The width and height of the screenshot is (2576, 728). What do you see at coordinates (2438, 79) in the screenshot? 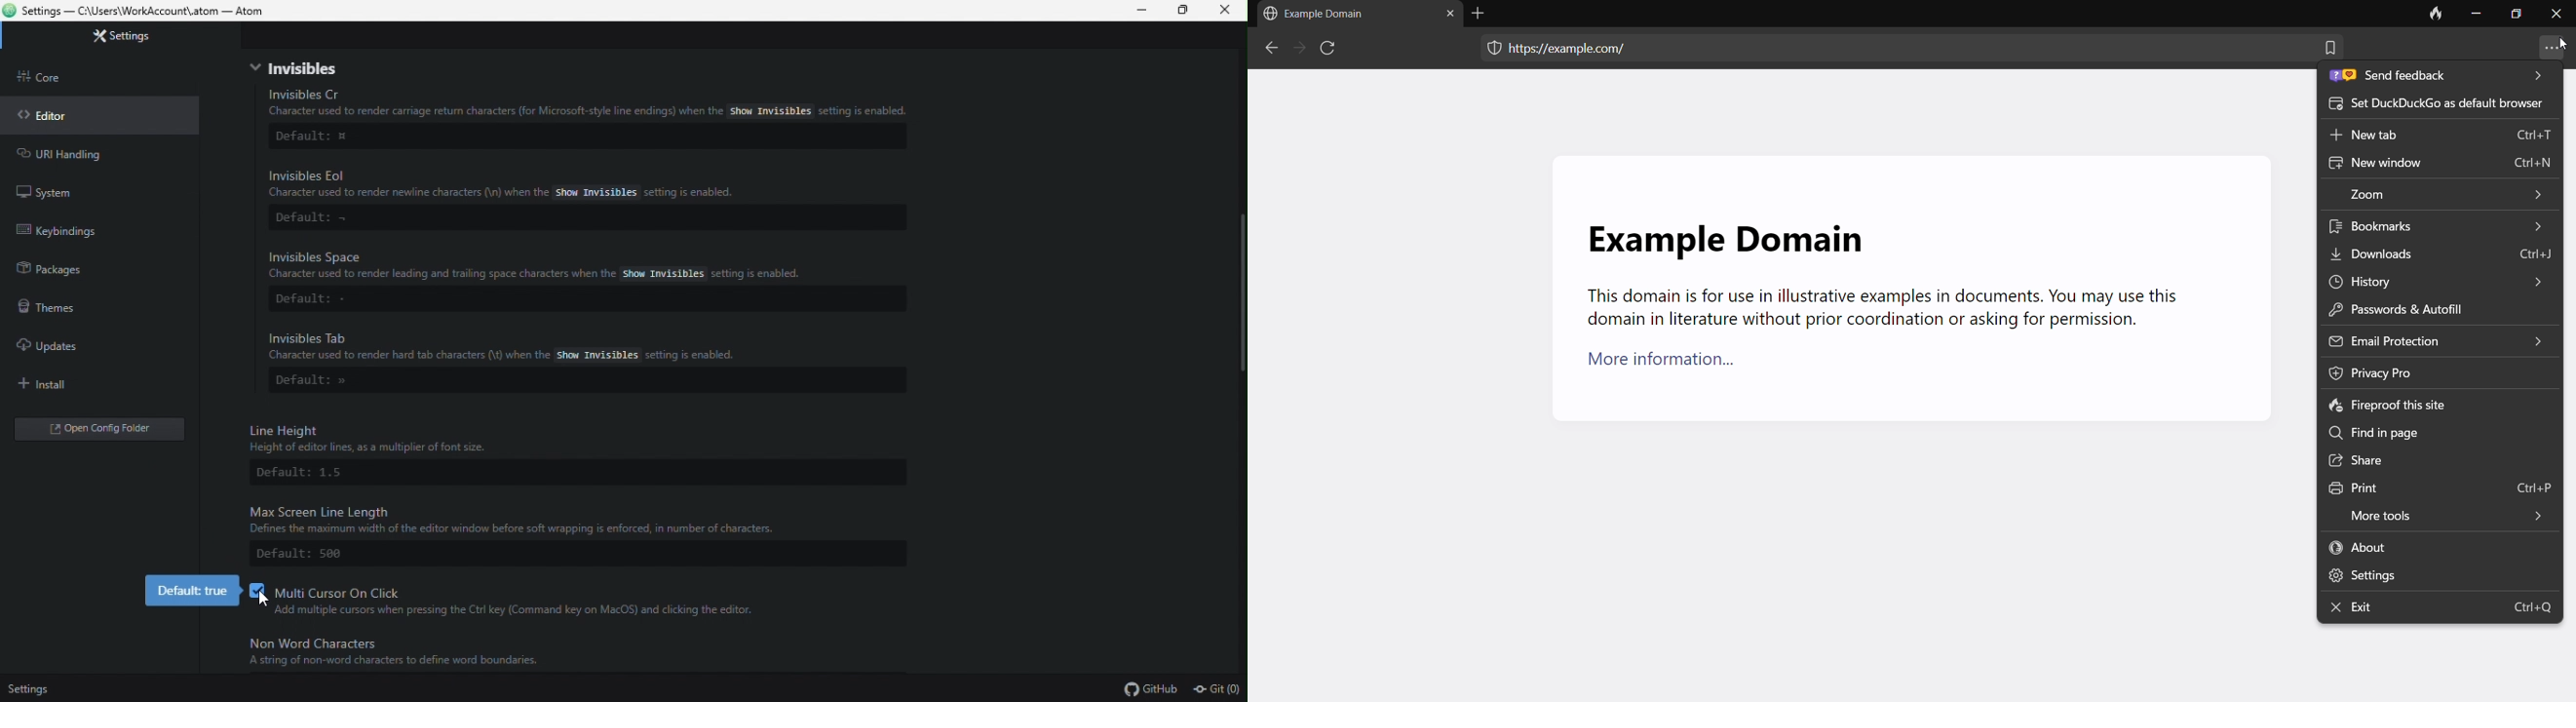
I see `send feedback` at bounding box center [2438, 79].